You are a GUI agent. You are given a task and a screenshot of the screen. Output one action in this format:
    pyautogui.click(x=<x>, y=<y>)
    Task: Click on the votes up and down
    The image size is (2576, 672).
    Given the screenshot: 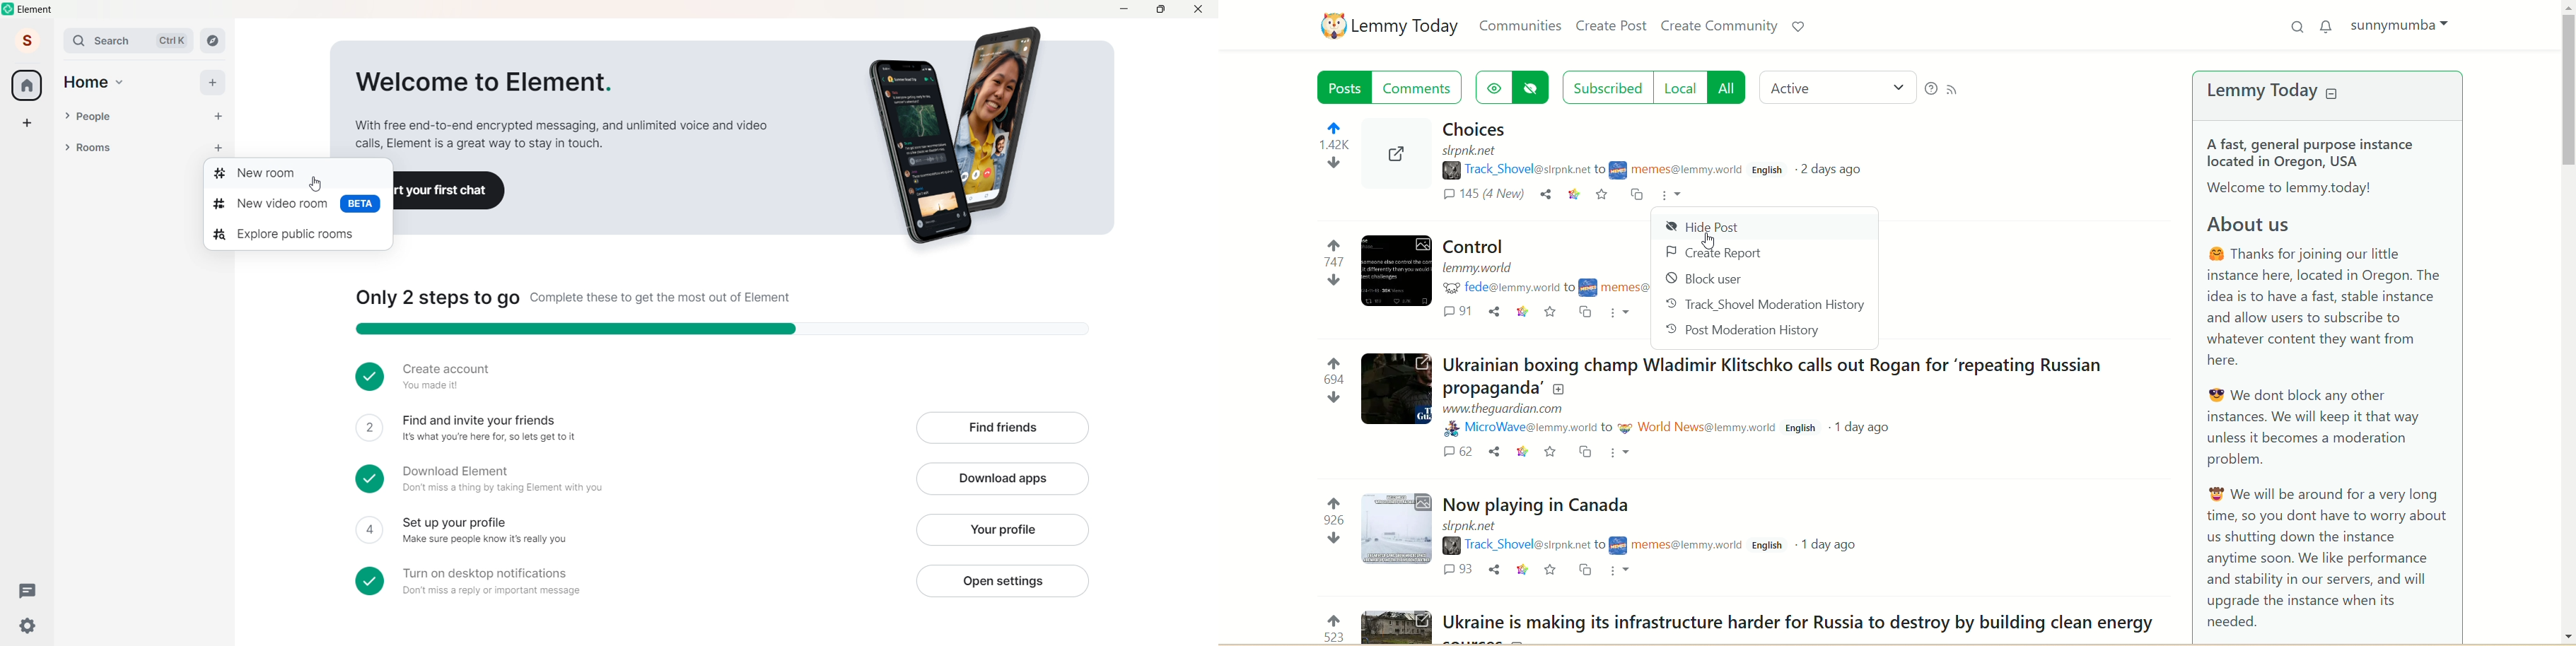 What is the action you would take?
    pyautogui.click(x=1318, y=265)
    